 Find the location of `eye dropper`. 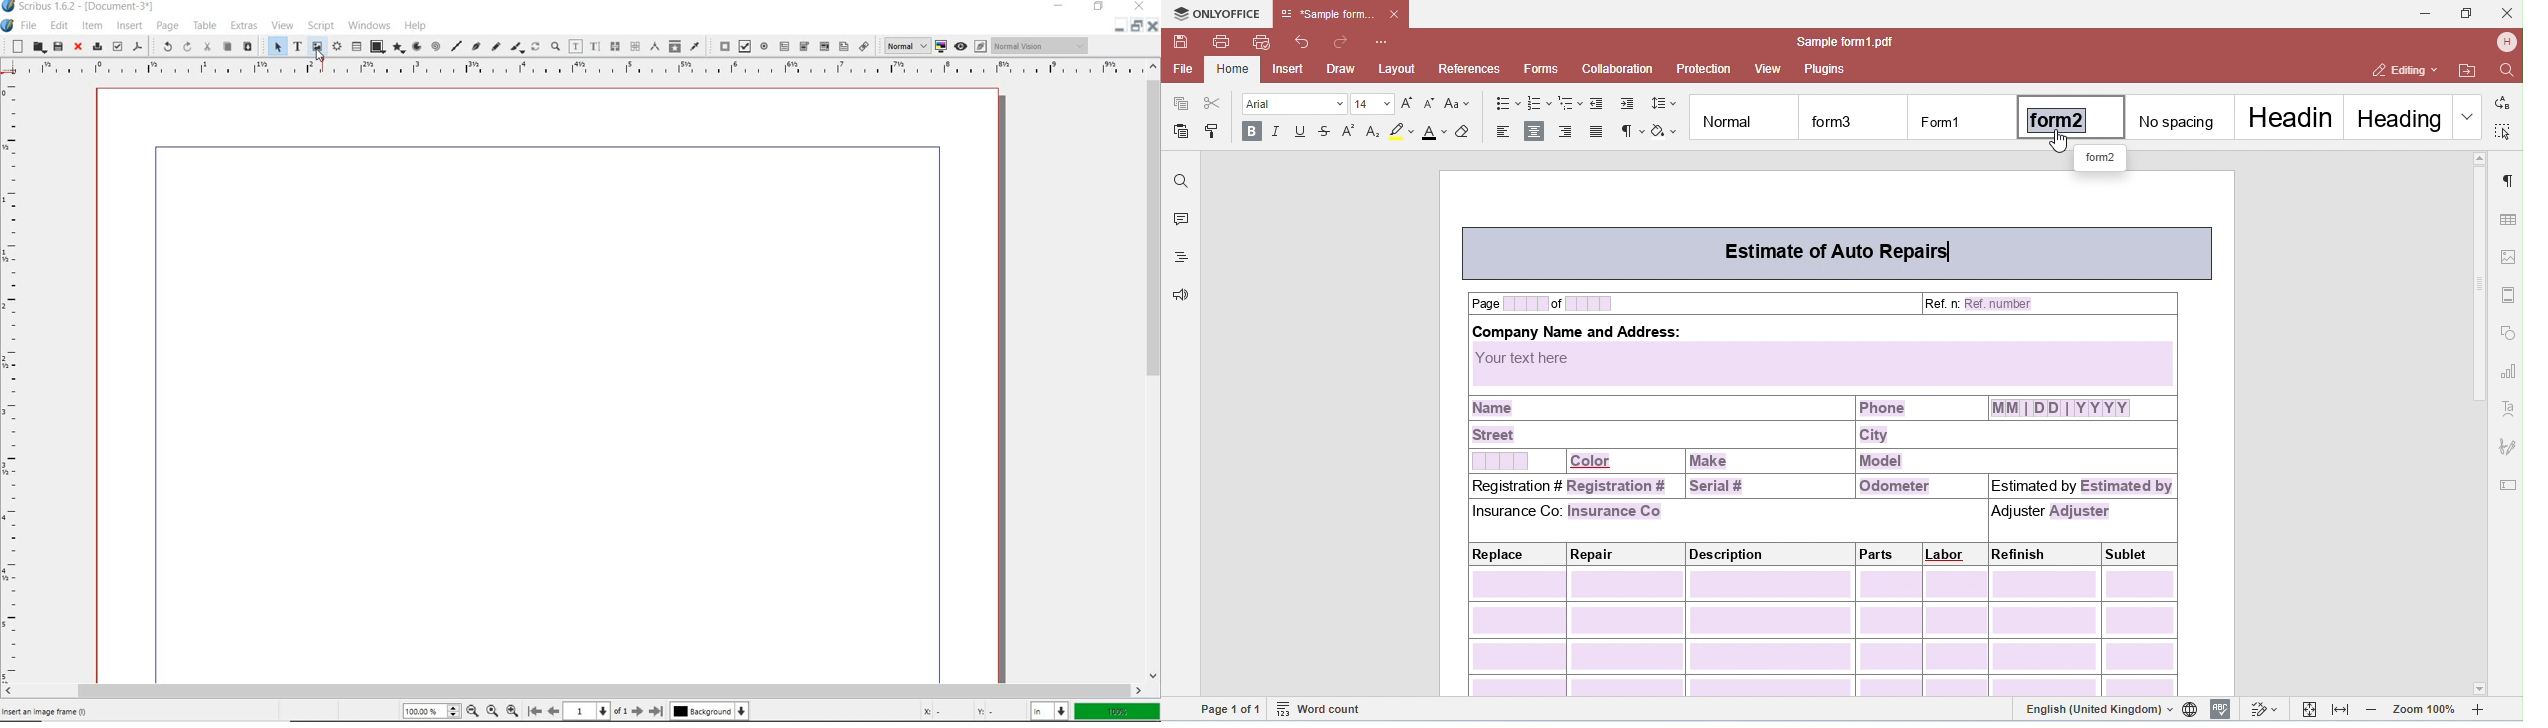

eye dropper is located at coordinates (696, 46).